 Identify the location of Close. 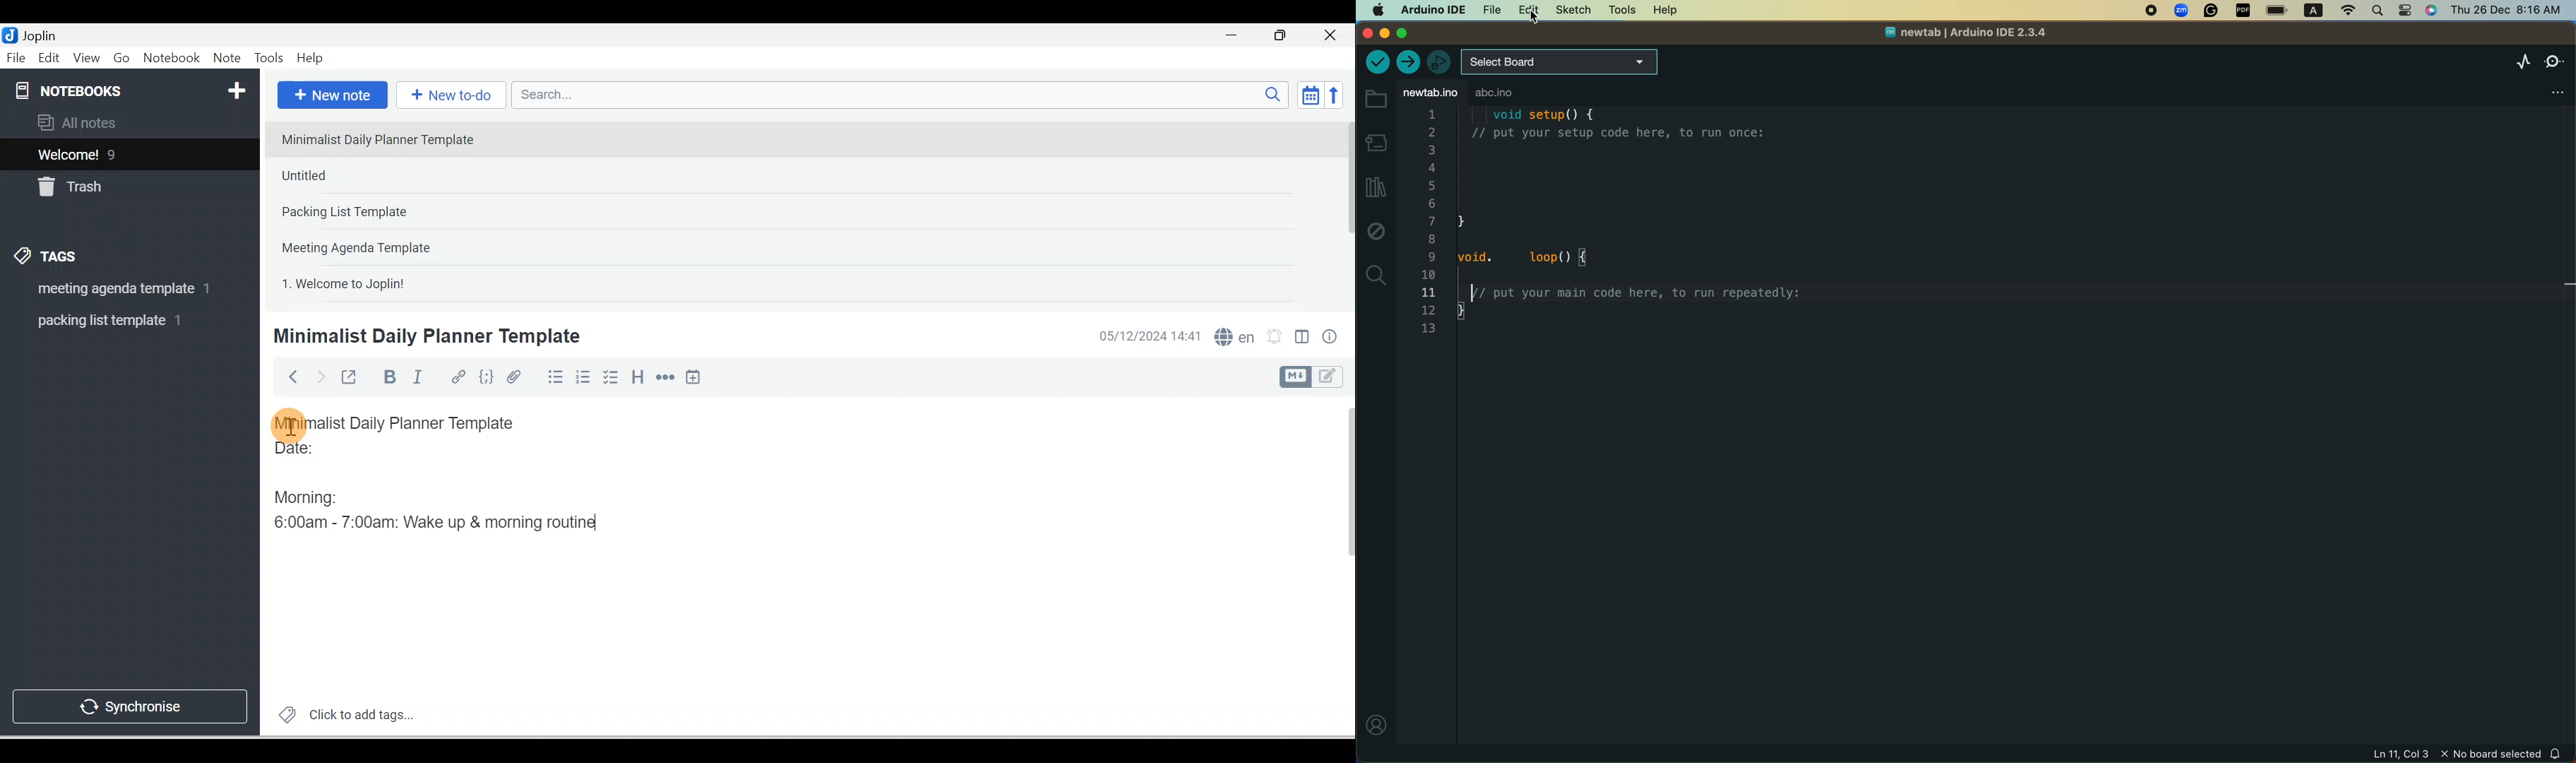
(1334, 35).